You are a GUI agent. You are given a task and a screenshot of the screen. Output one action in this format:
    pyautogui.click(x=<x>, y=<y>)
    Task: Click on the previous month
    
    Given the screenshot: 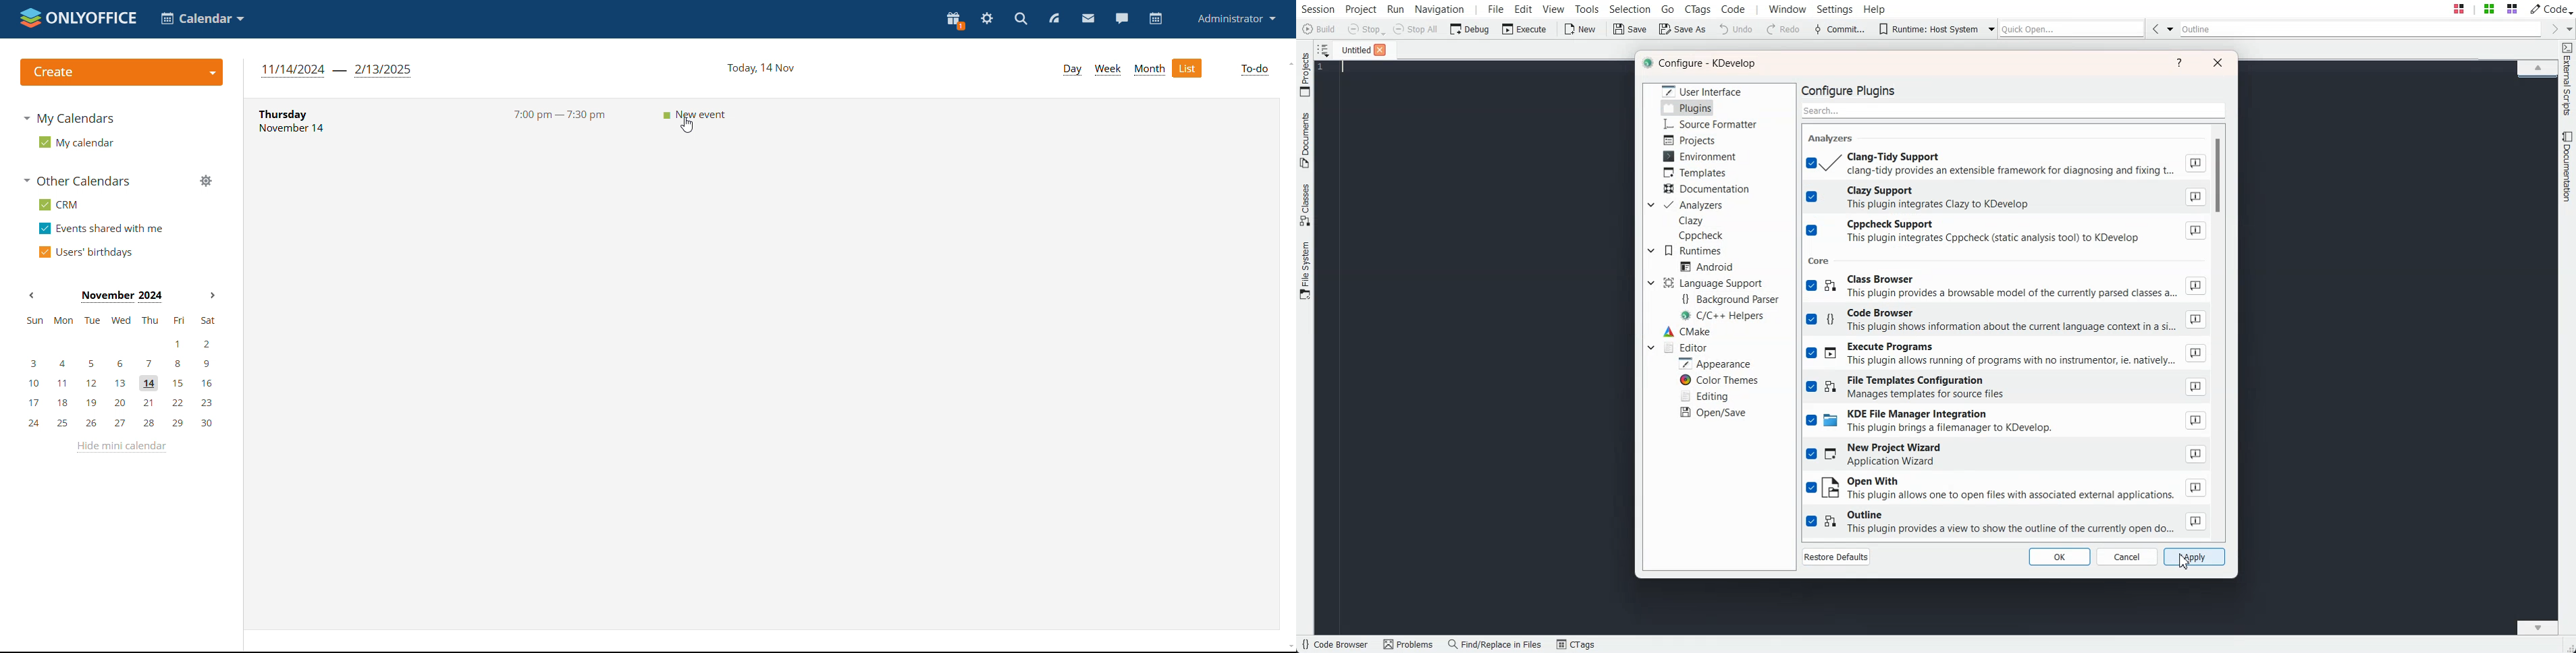 What is the action you would take?
    pyautogui.click(x=32, y=296)
    